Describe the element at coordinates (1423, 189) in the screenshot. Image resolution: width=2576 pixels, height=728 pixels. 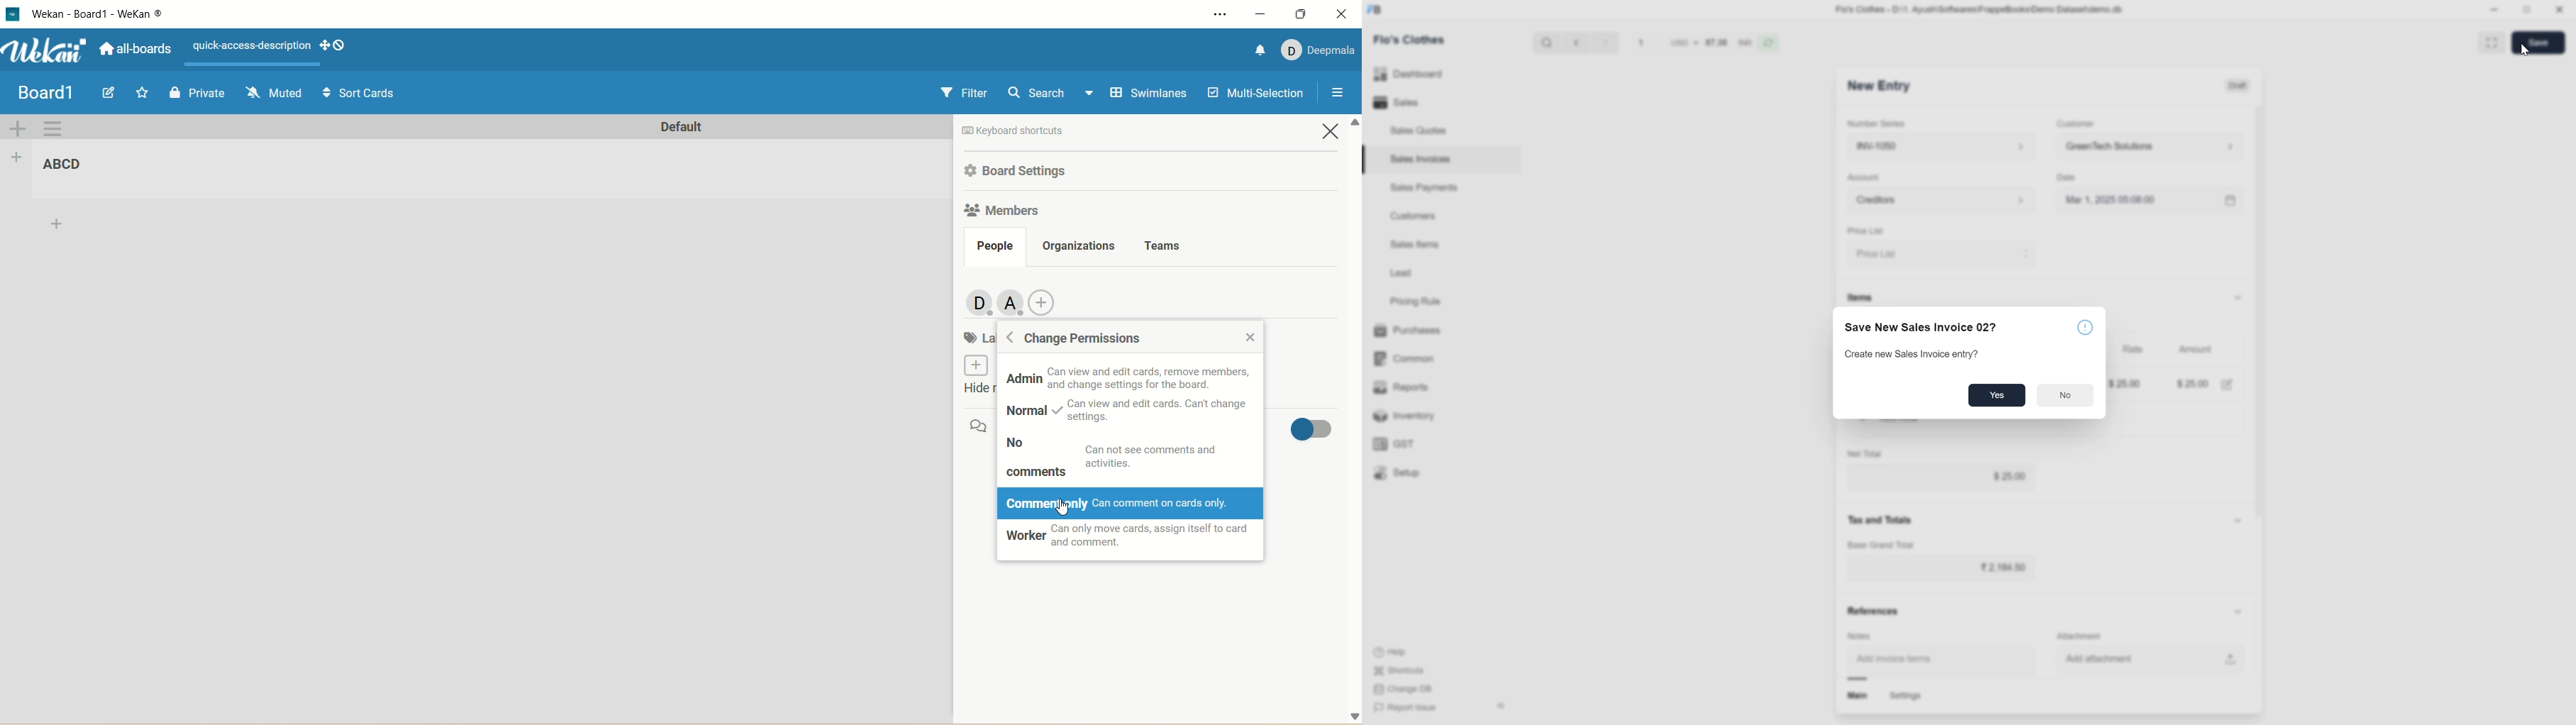
I see `Sales Payments` at that location.